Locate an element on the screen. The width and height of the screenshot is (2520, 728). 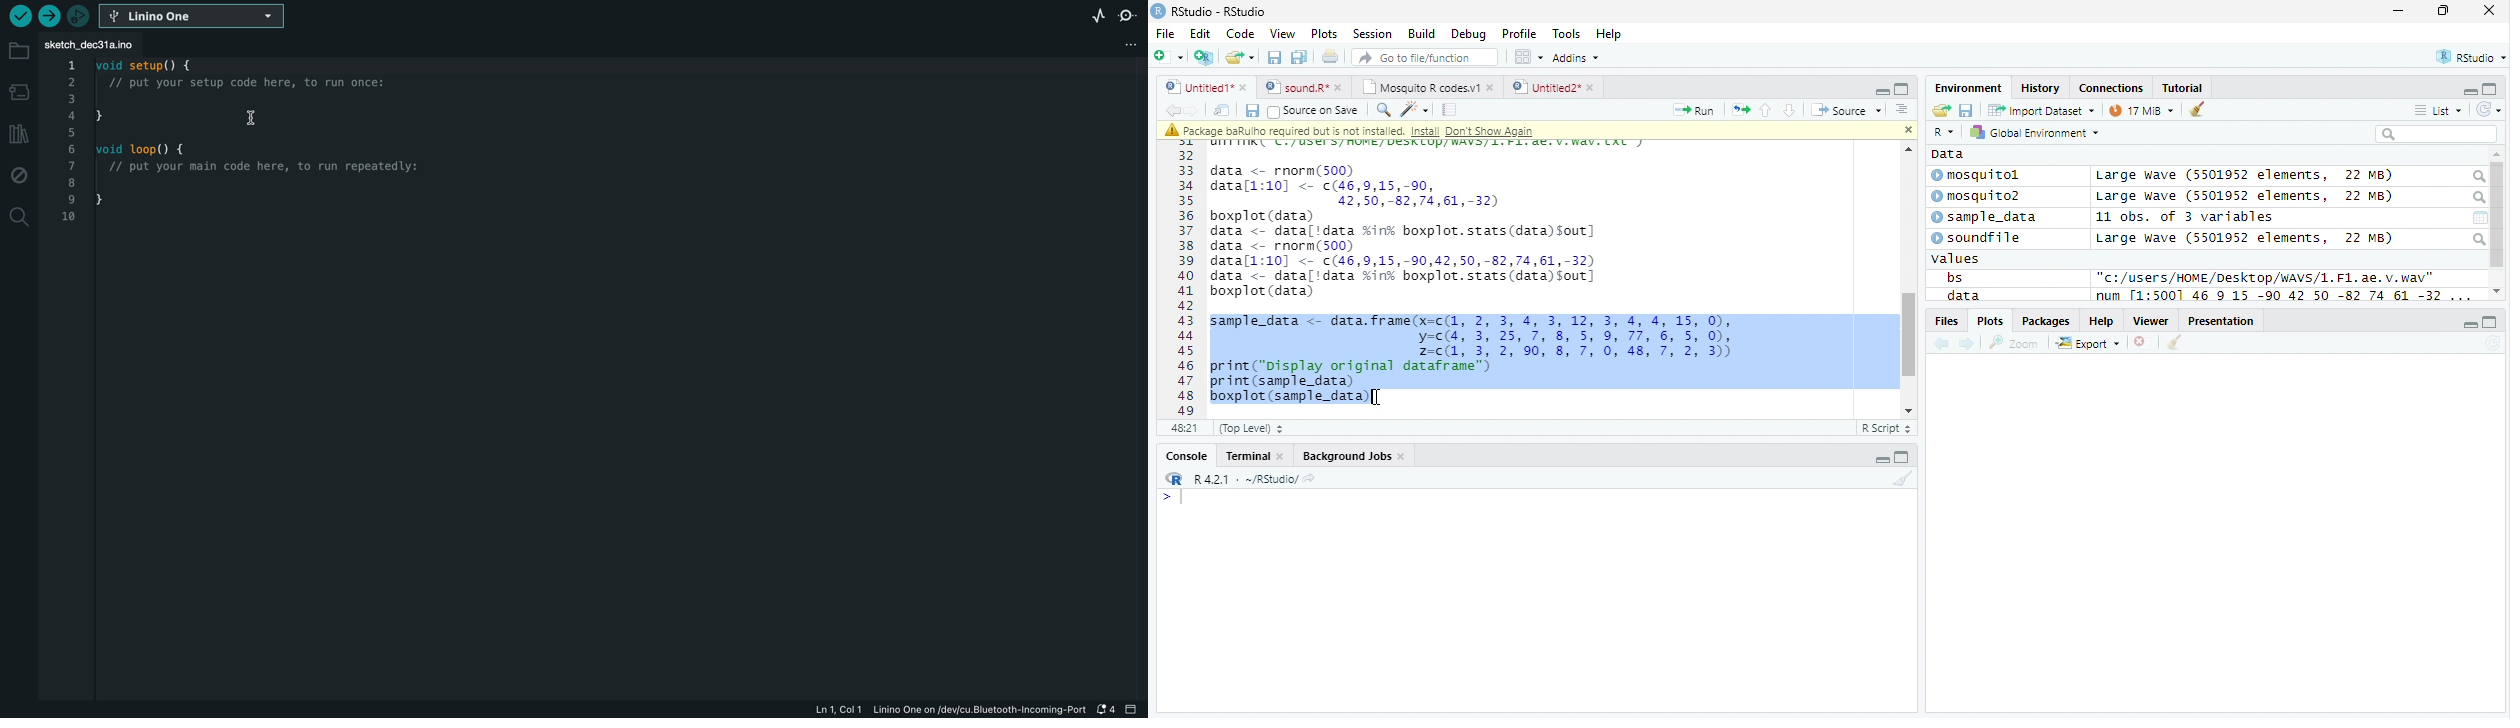
Viewer is located at coordinates (2151, 321).